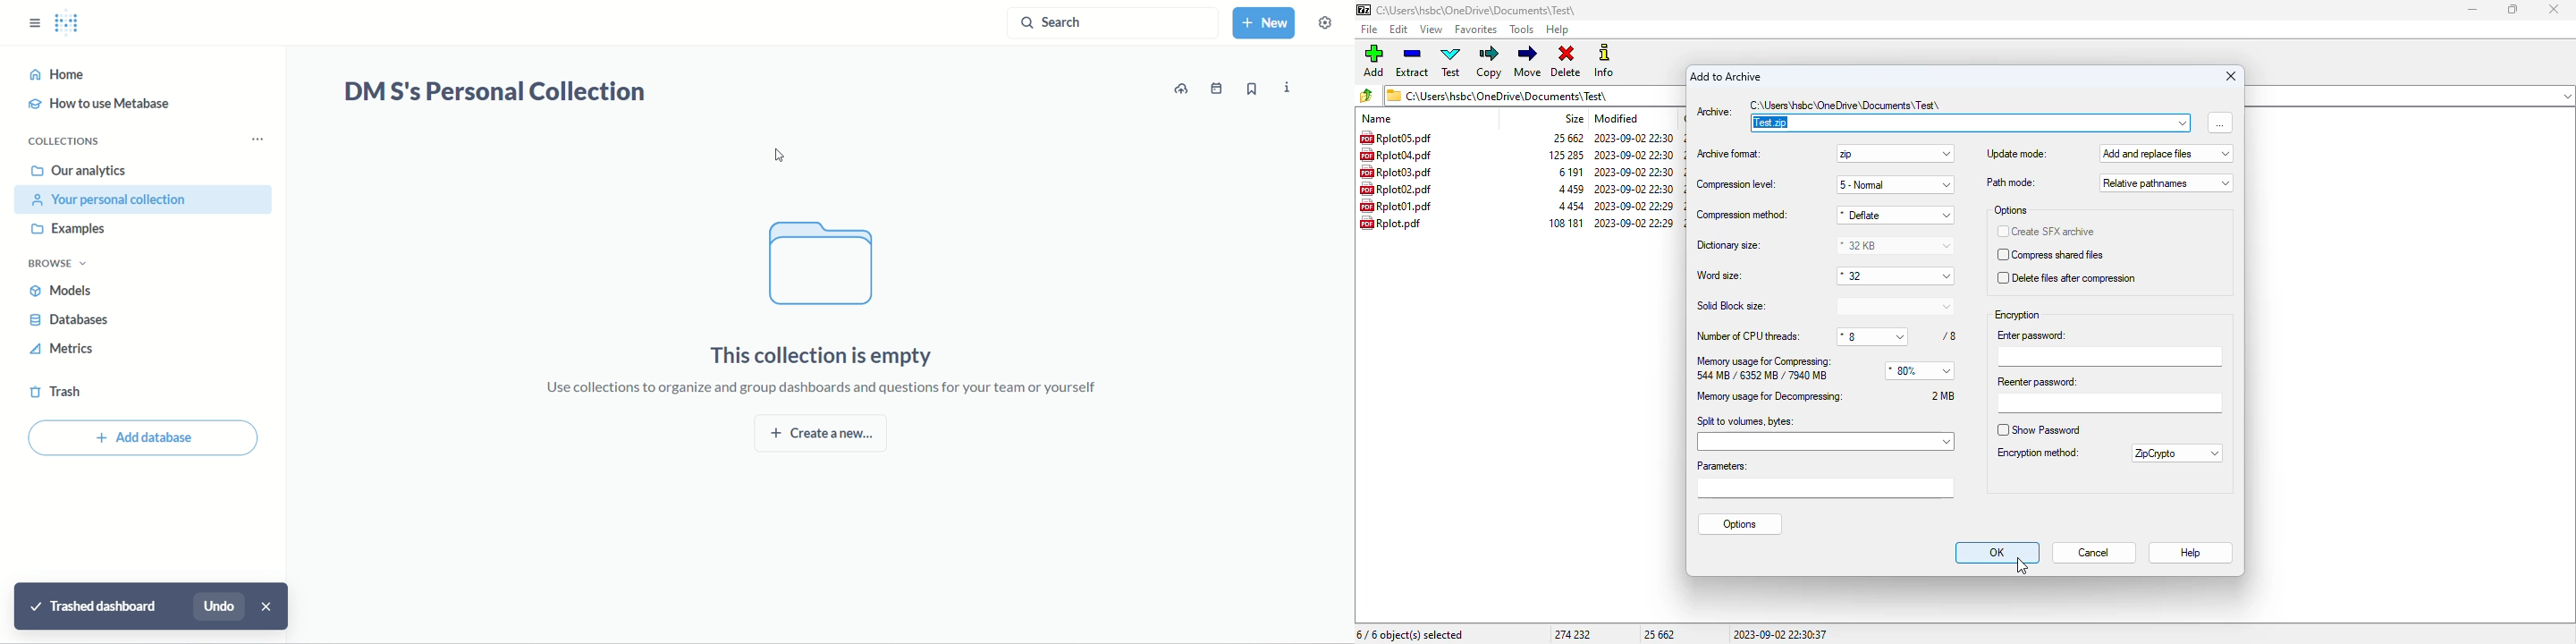 Image resolution: width=2576 pixels, height=644 pixels. Describe the element at coordinates (2177, 453) in the screenshot. I see `ZipCrypto` at that location.